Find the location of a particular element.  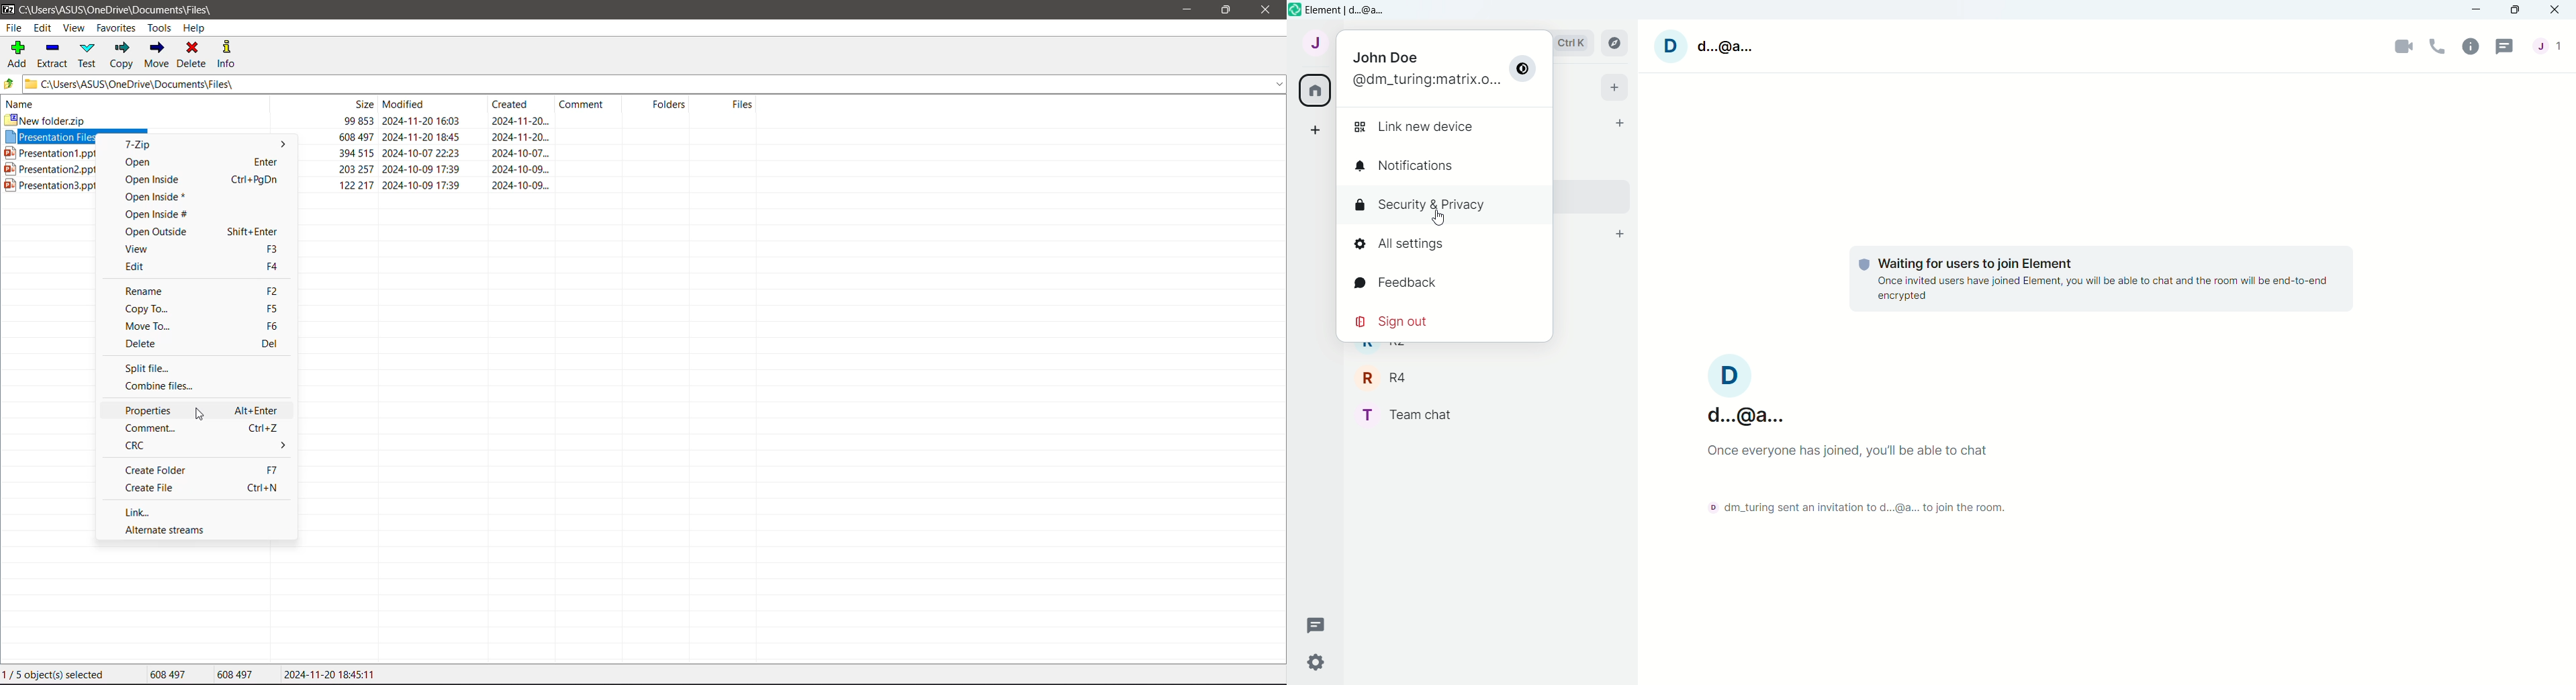

Application Logo is located at coordinates (9, 8).